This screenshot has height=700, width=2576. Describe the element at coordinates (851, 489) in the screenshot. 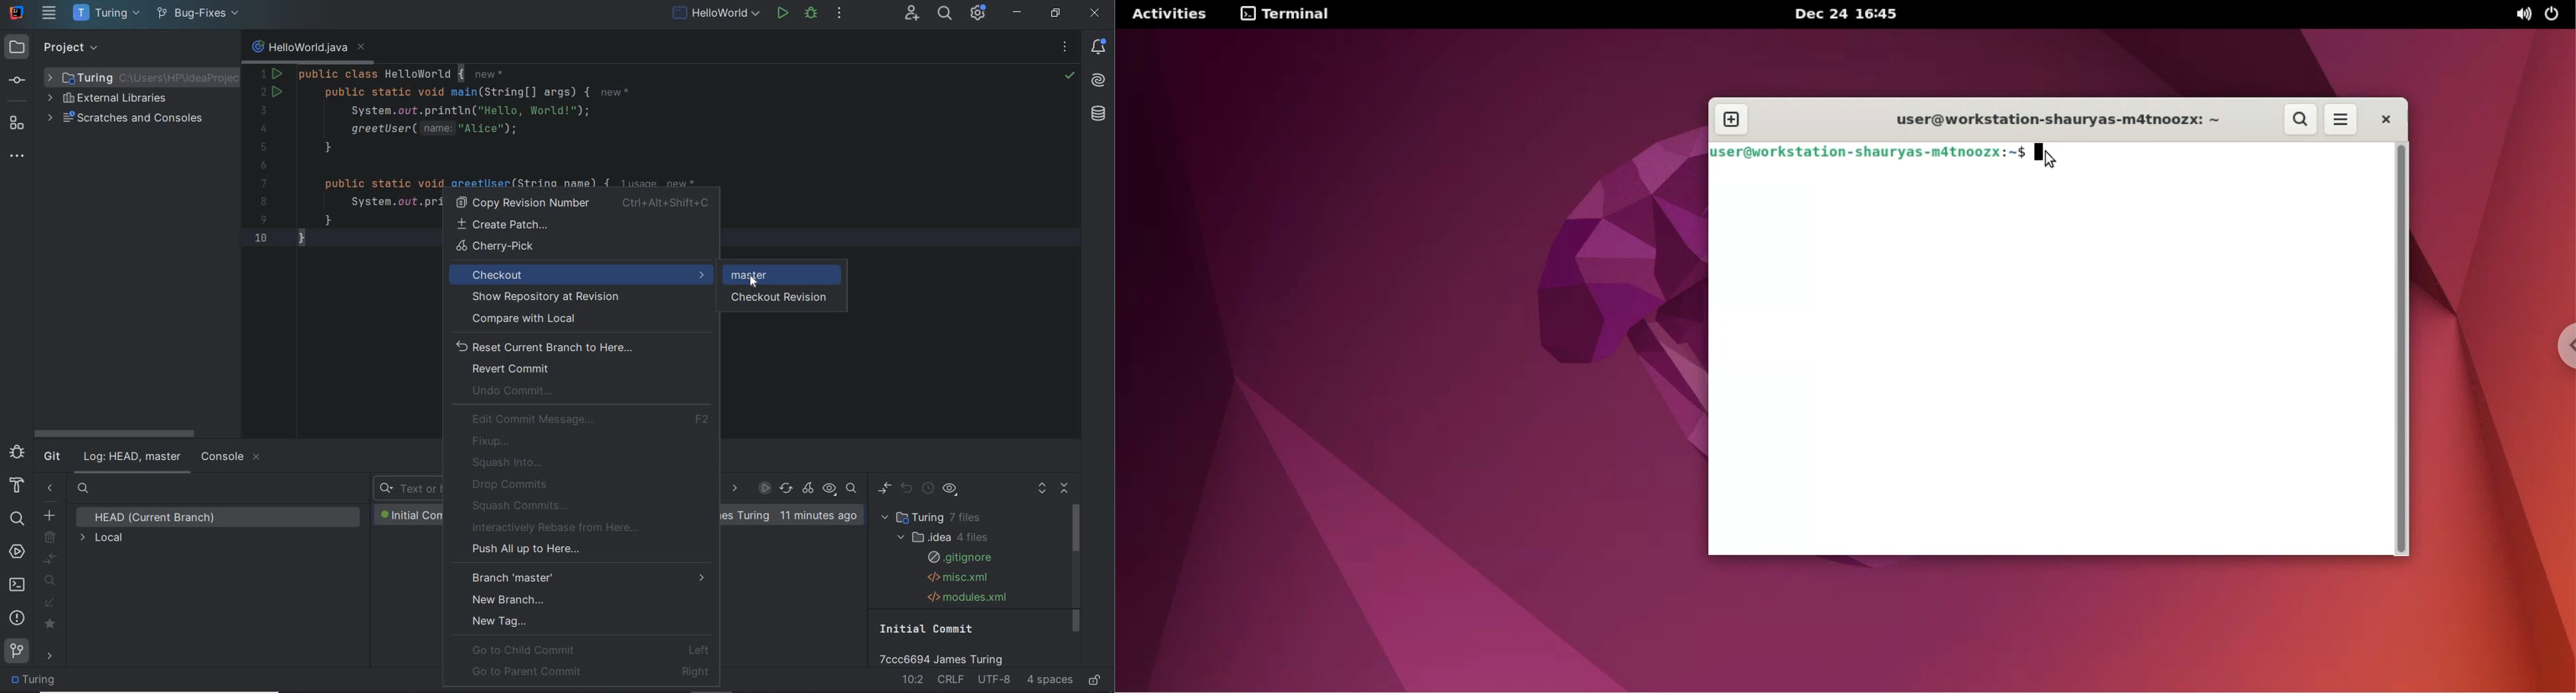

I see `go to hash/branch` at that location.